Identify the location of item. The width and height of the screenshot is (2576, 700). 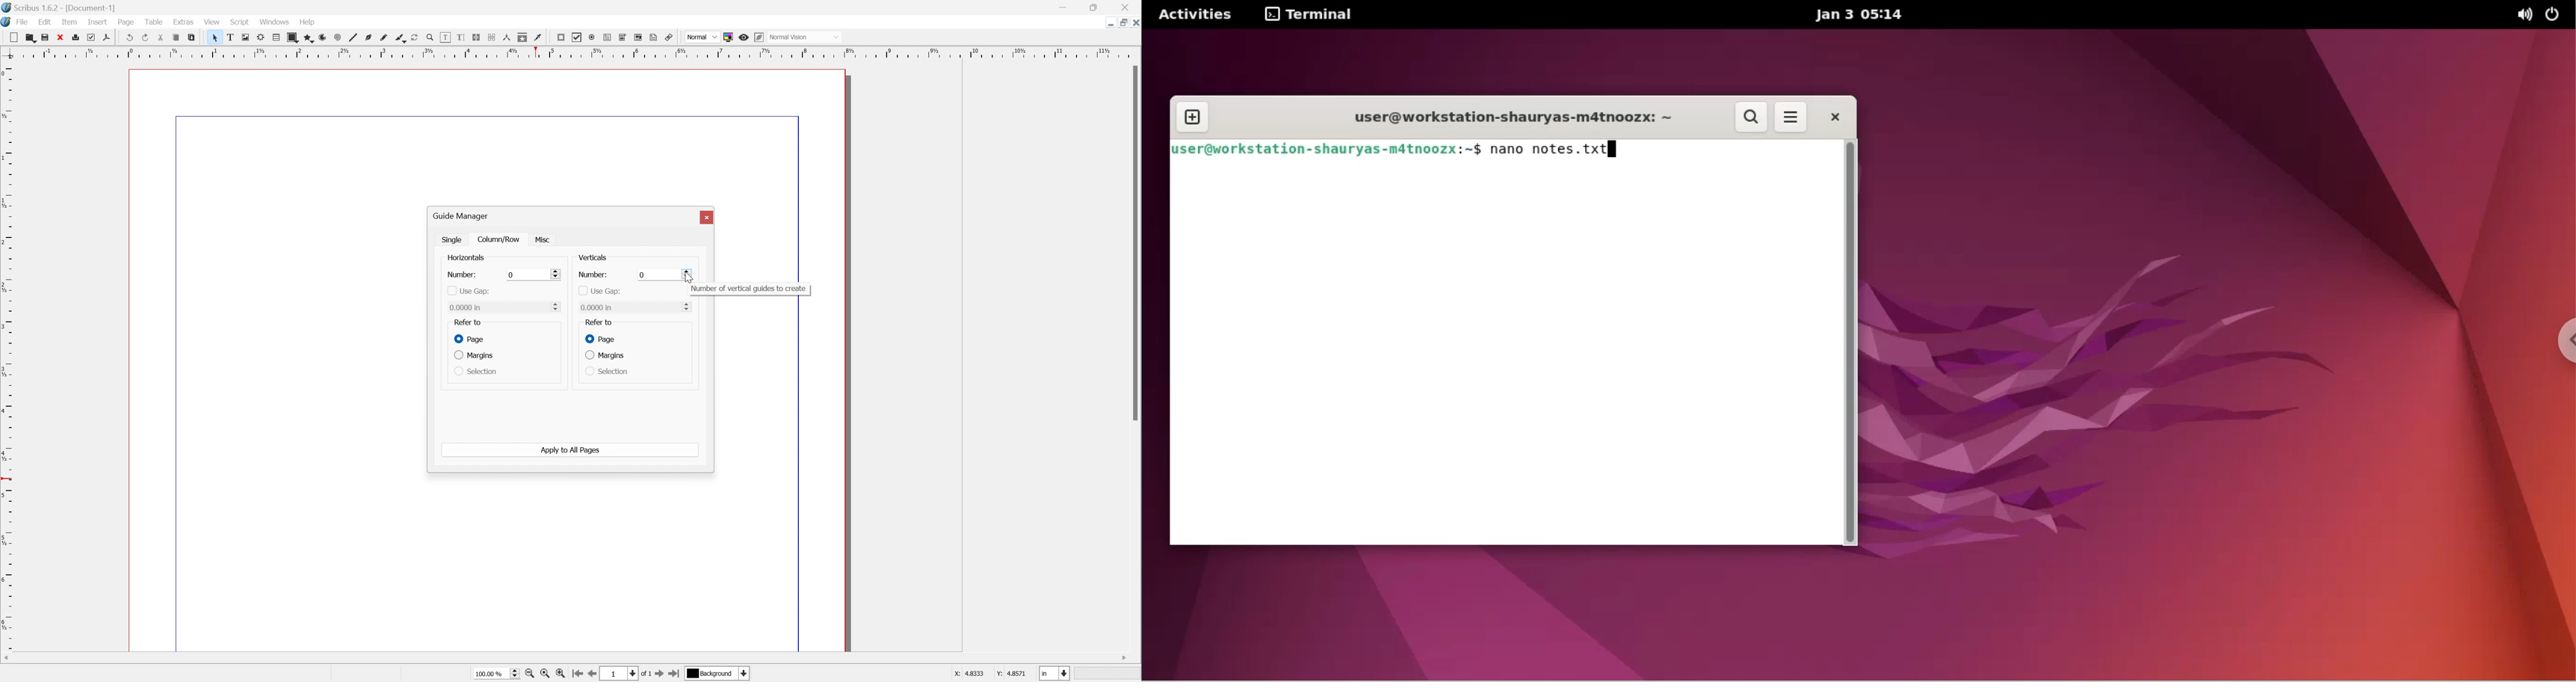
(68, 22).